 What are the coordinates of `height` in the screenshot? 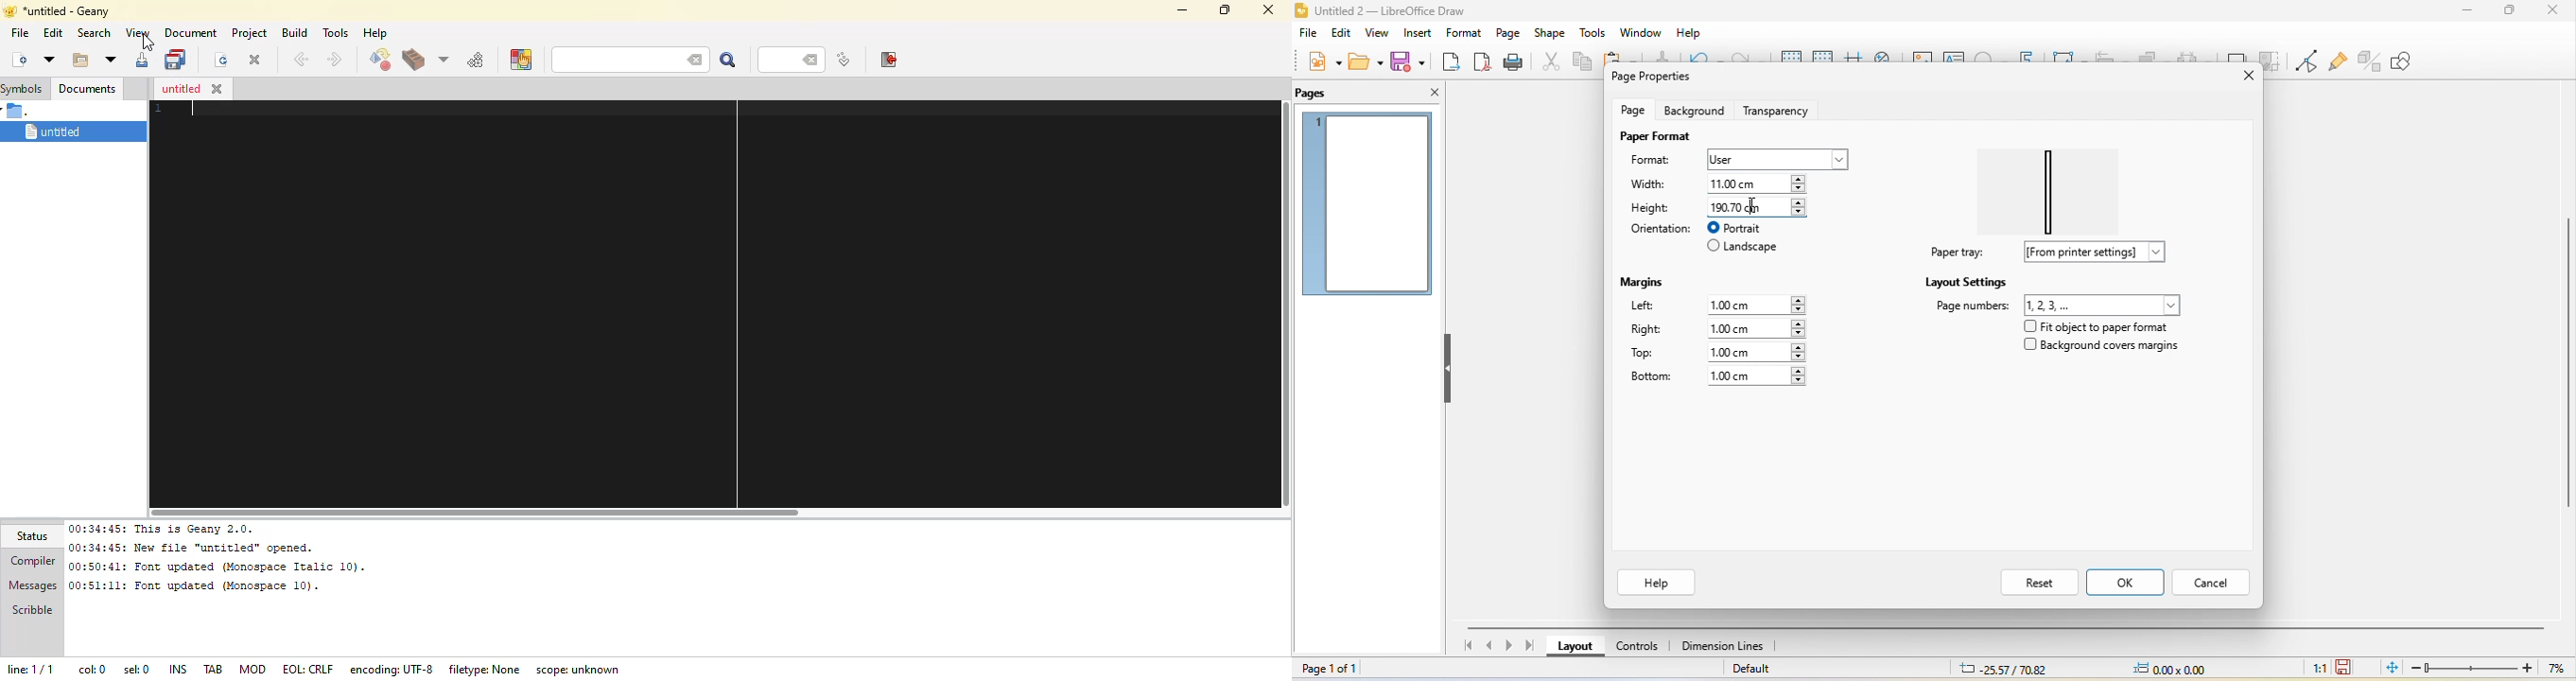 It's located at (1652, 207).